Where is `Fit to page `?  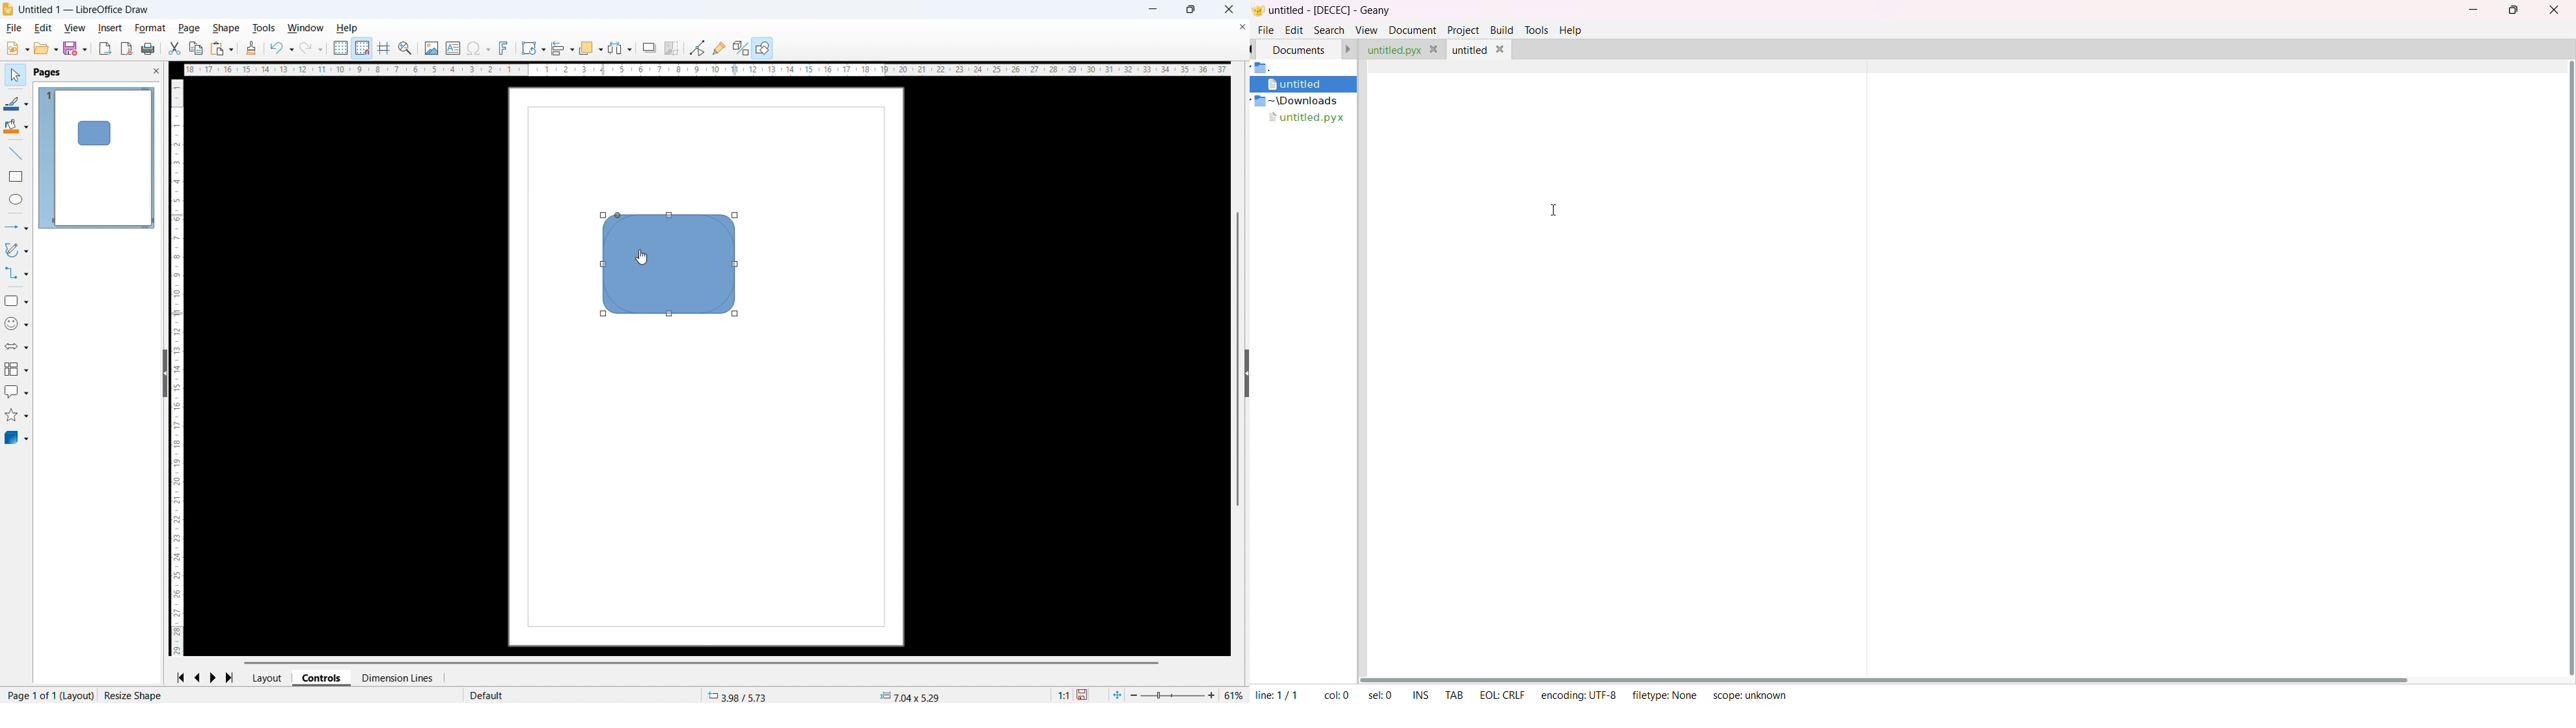
Fit to page  is located at coordinates (1119, 694).